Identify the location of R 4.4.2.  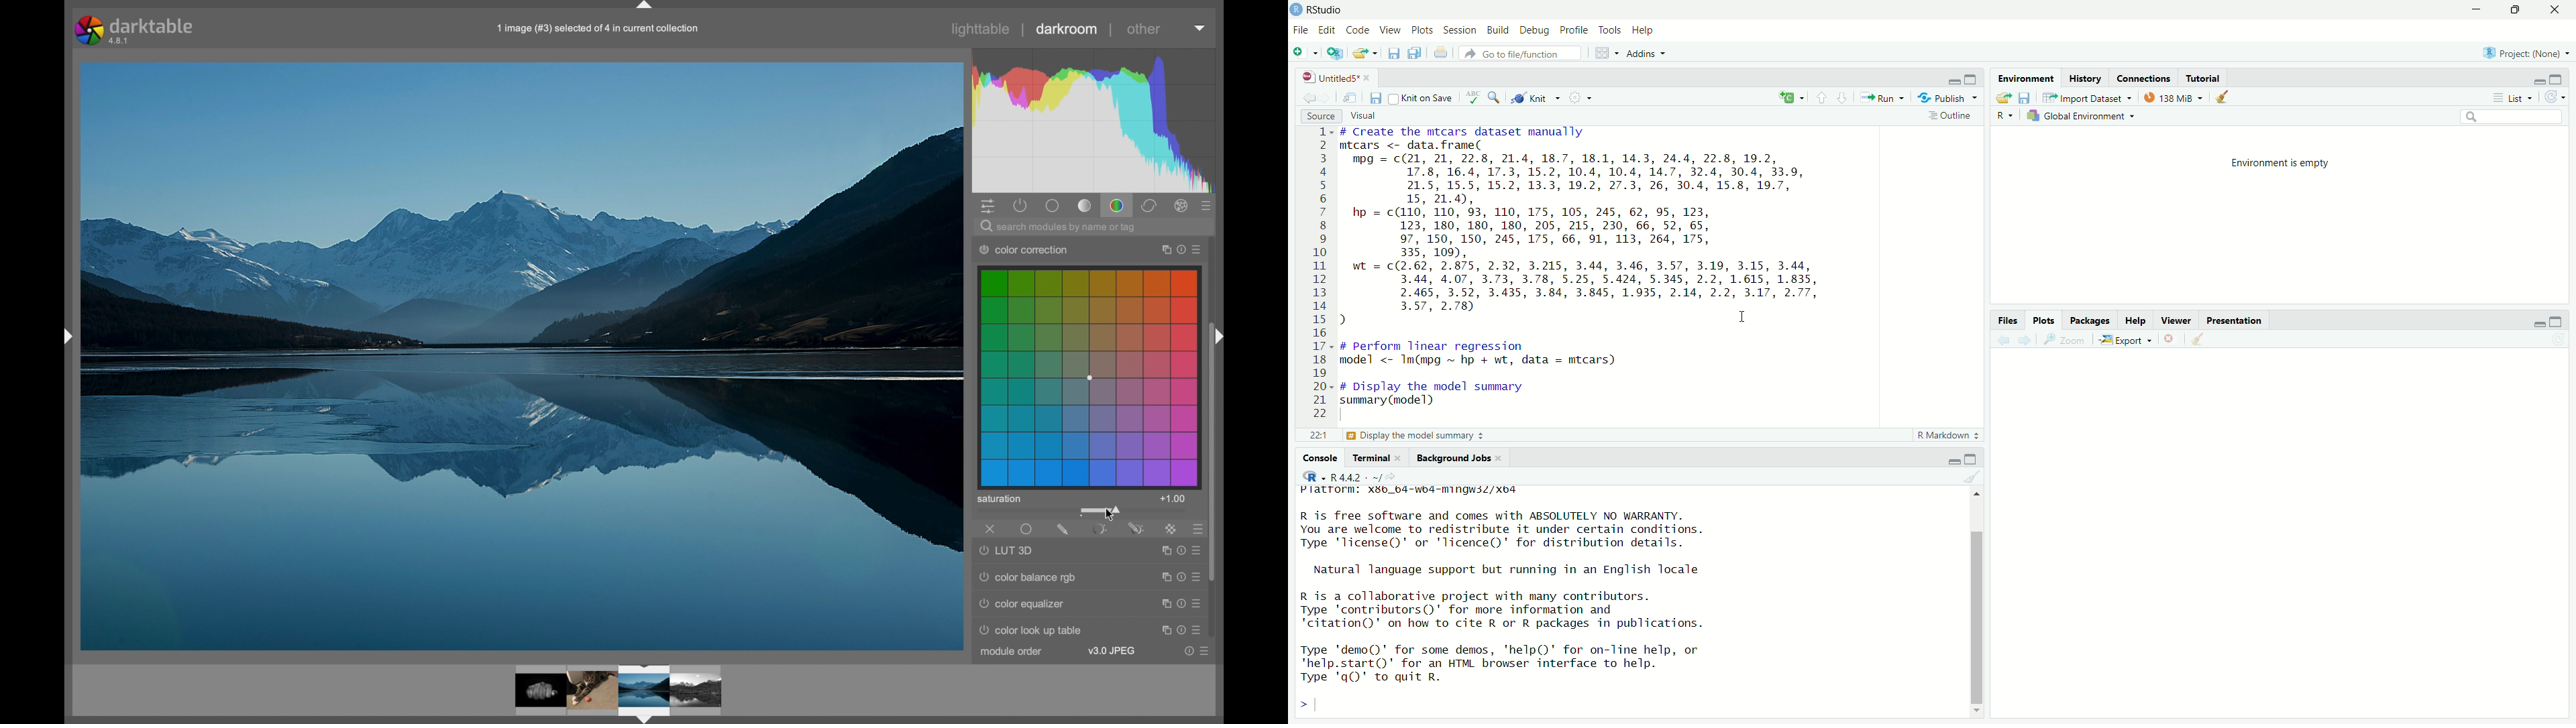
(1339, 476).